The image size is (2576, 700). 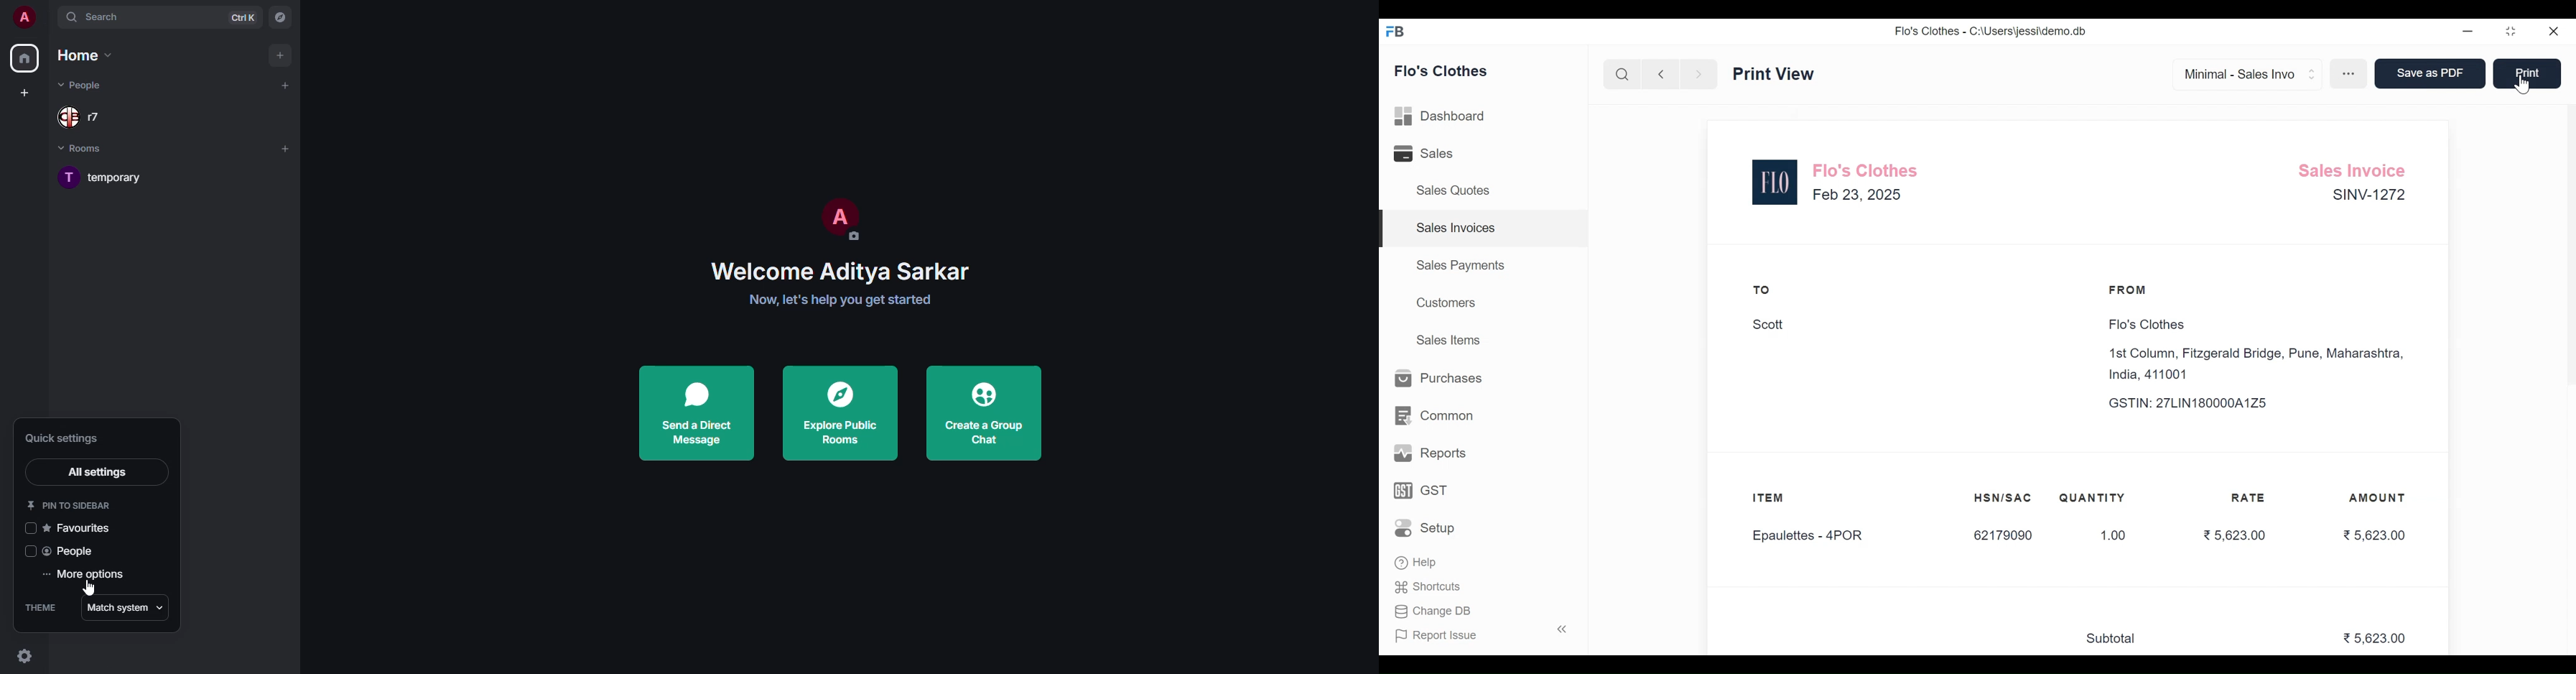 What do you see at coordinates (2313, 72) in the screenshot?
I see `Expand` at bounding box center [2313, 72].